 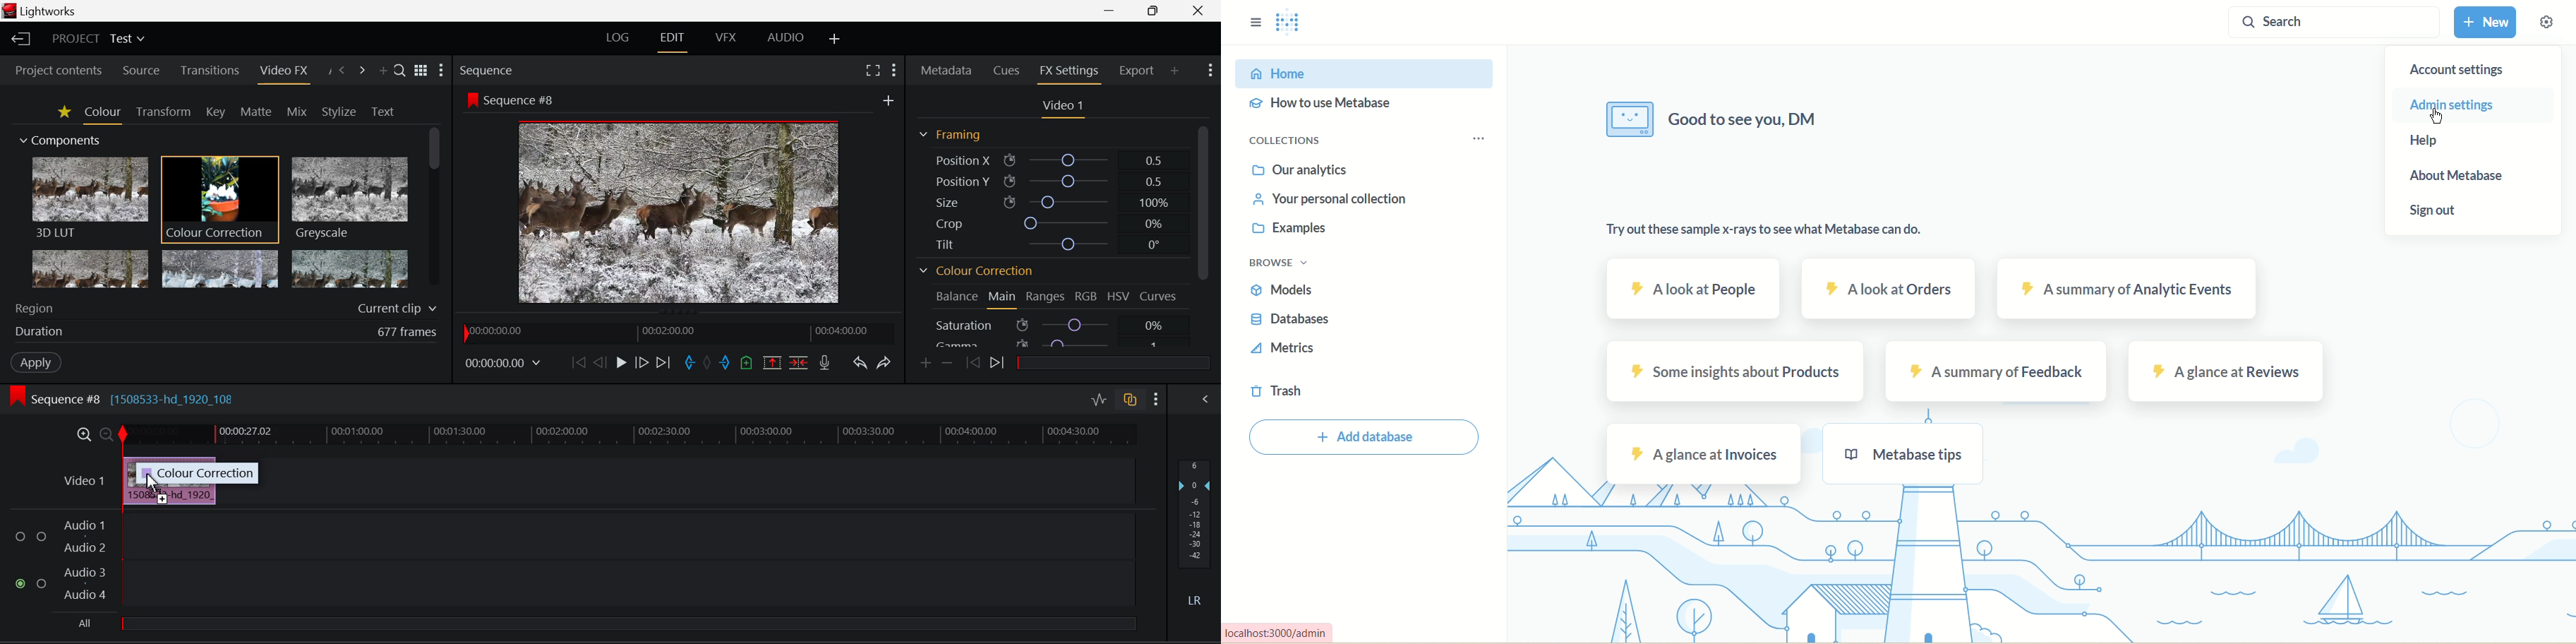 I want to click on Curves, so click(x=1159, y=295).